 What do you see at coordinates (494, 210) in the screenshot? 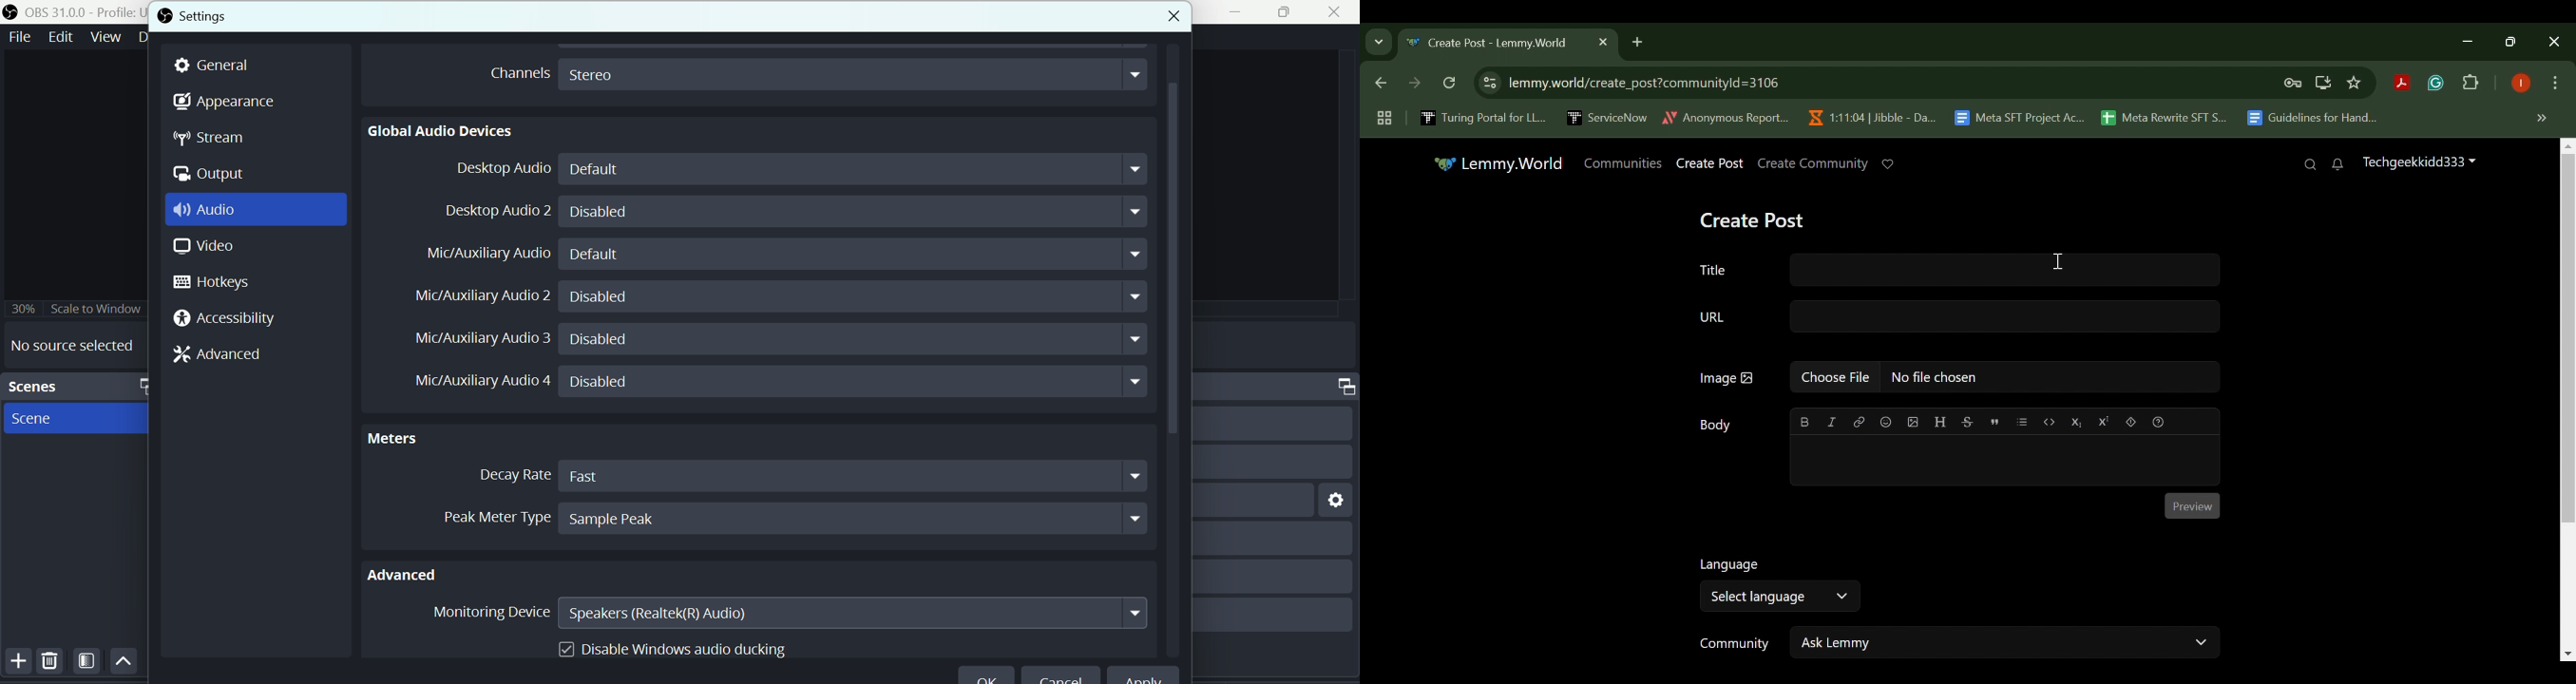
I see `Desktop Audio 2` at bounding box center [494, 210].